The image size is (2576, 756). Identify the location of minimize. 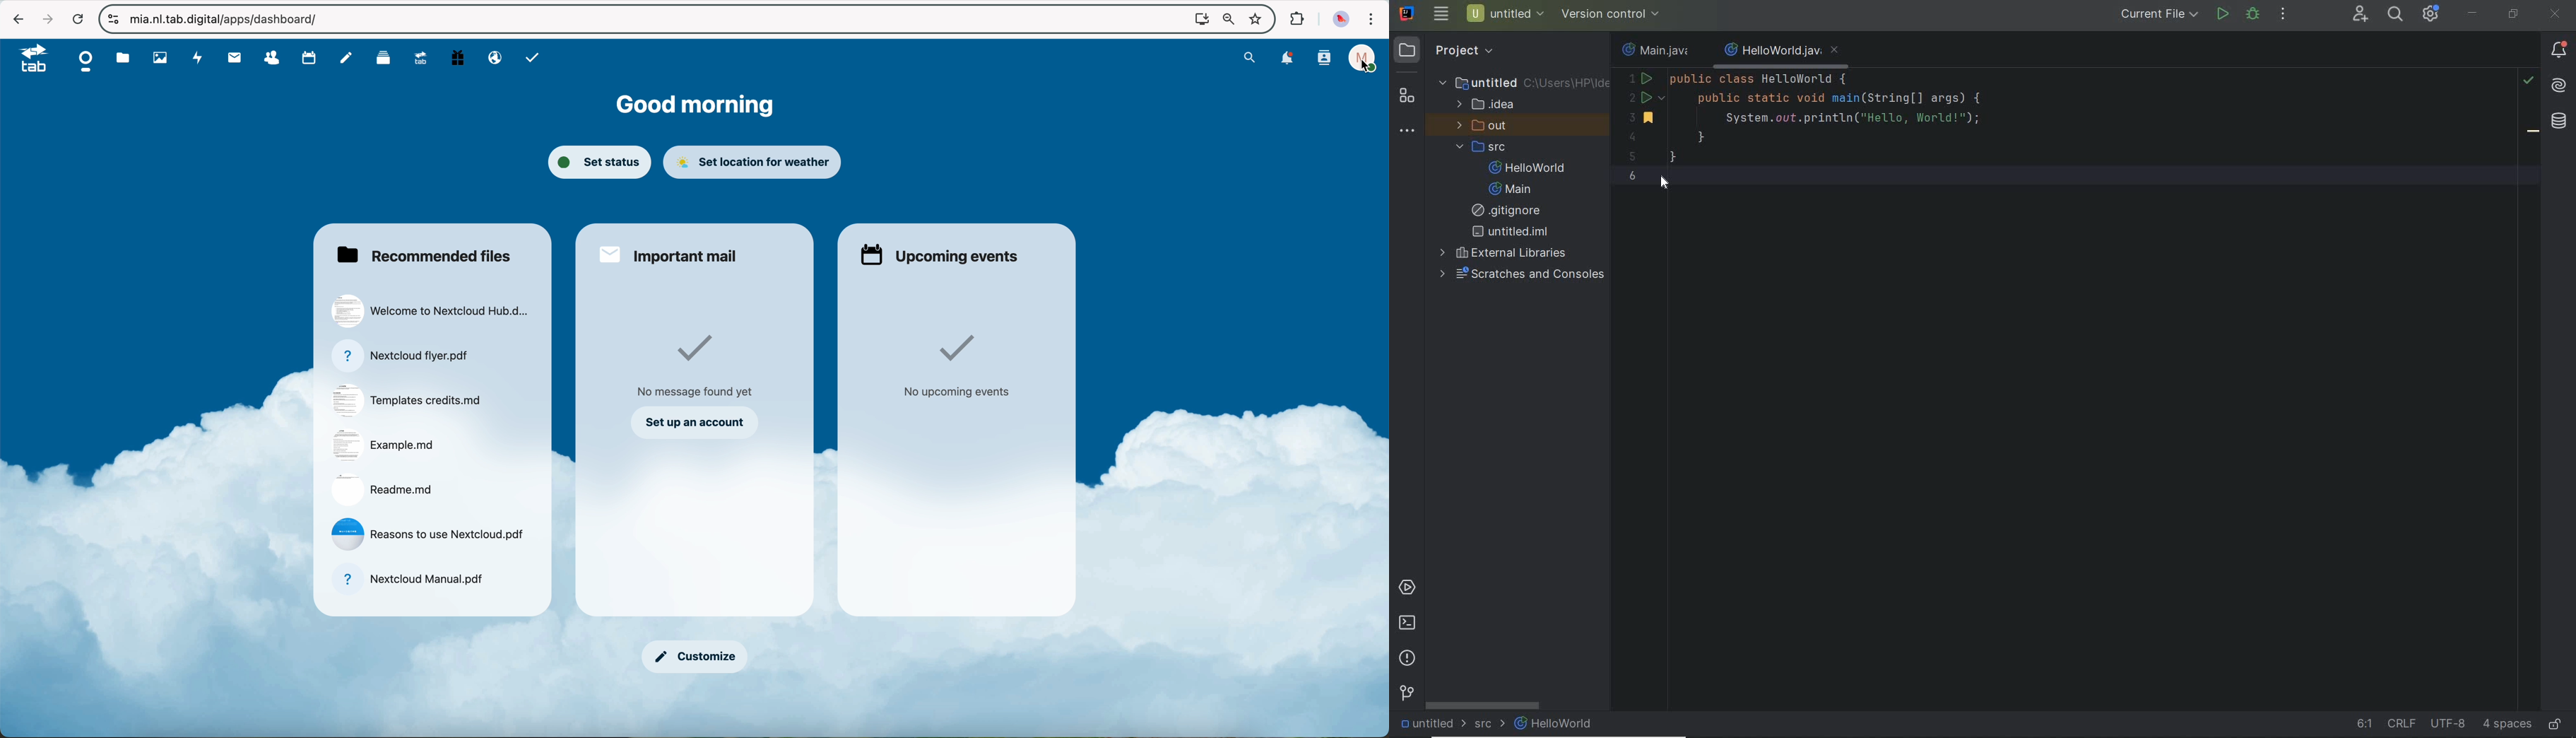
(2473, 13).